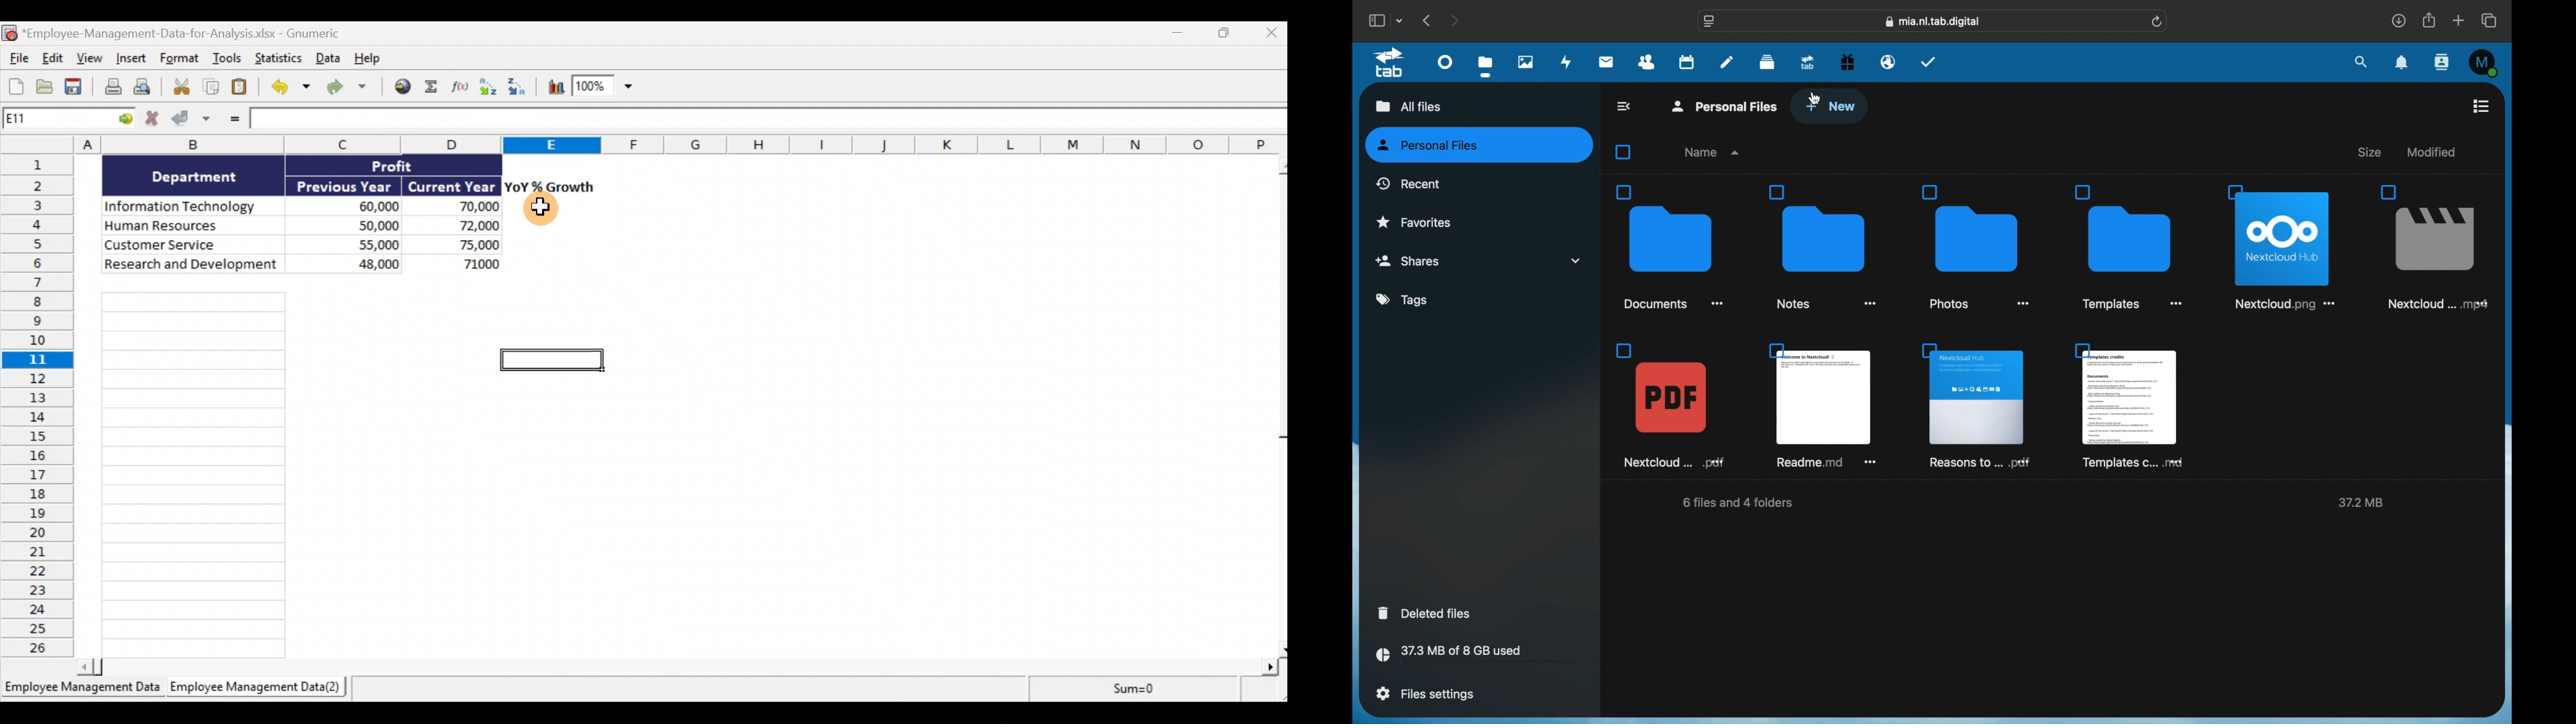  Describe the element at coordinates (2431, 247) in the screenshot. I see `file` at that location.